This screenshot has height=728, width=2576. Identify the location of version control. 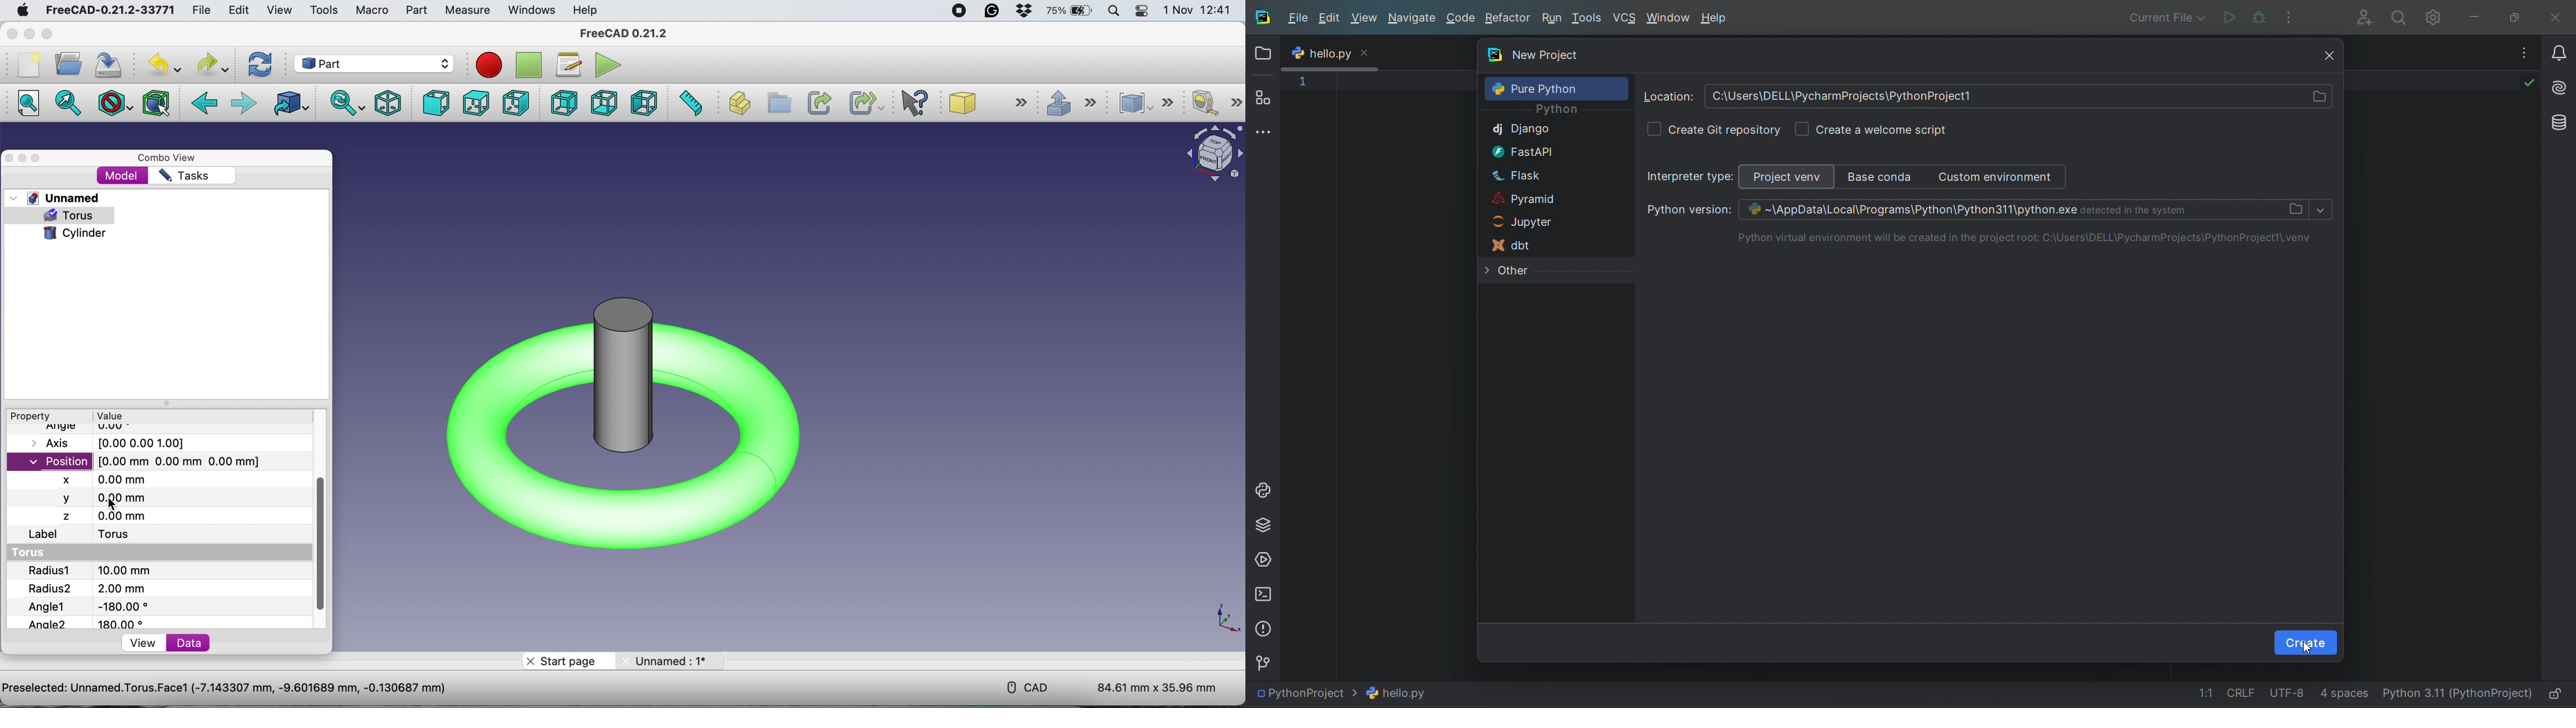
(1266, 662).